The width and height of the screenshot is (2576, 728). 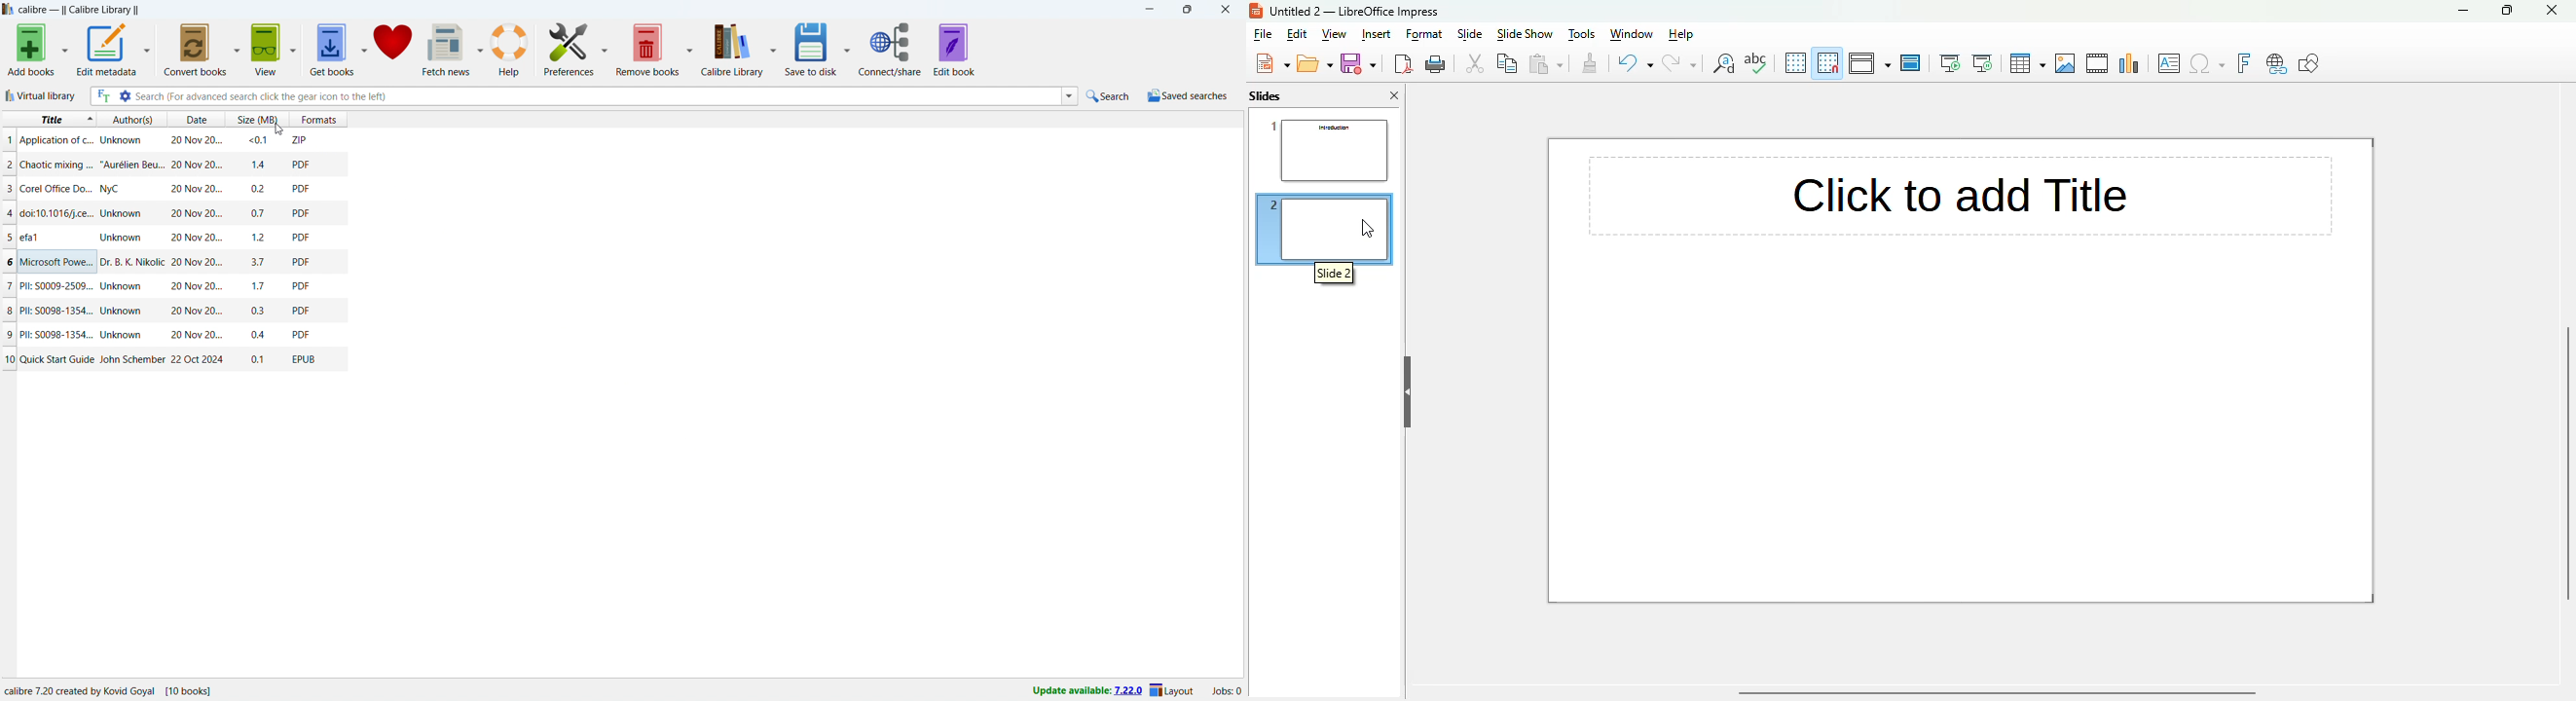 What do you see at coordinates (8, 286) in the screenshot?
I see `7` at bounding box center [8, 286].